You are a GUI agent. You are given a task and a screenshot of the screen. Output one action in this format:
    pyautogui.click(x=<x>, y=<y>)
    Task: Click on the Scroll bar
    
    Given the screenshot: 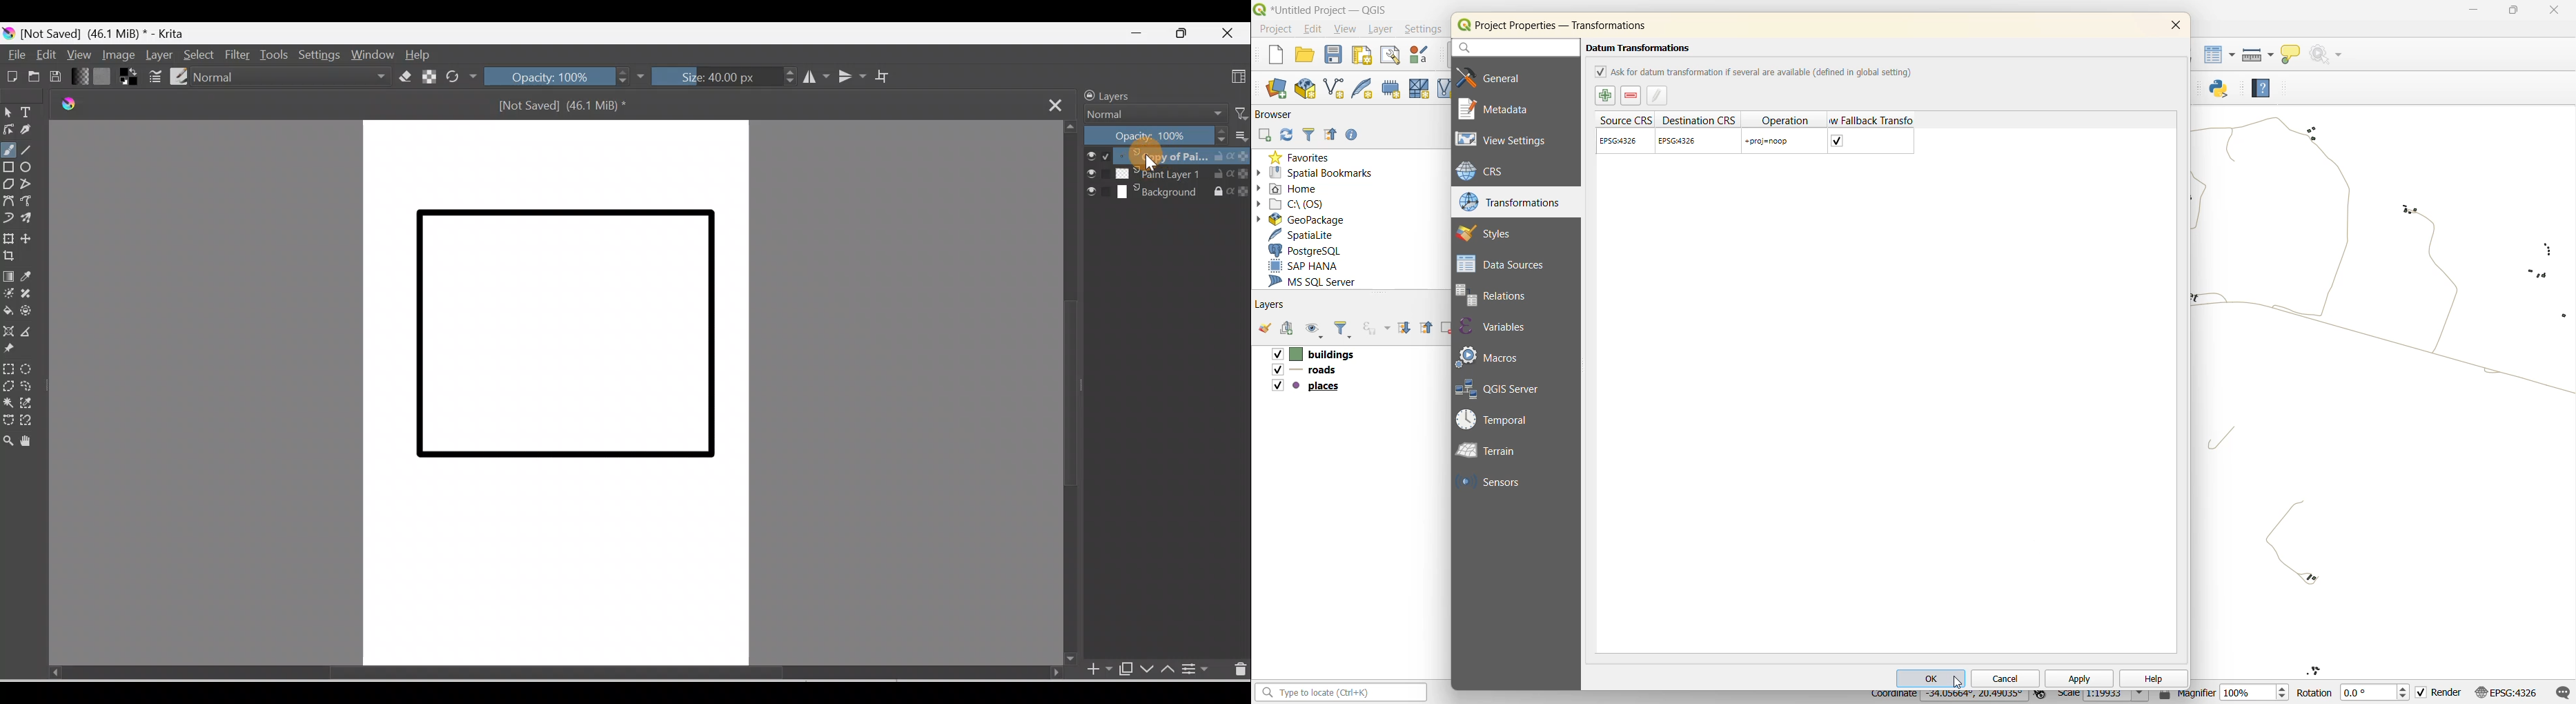 What is the action you would take?
    pyautogui.click(x=534, y=673)
    